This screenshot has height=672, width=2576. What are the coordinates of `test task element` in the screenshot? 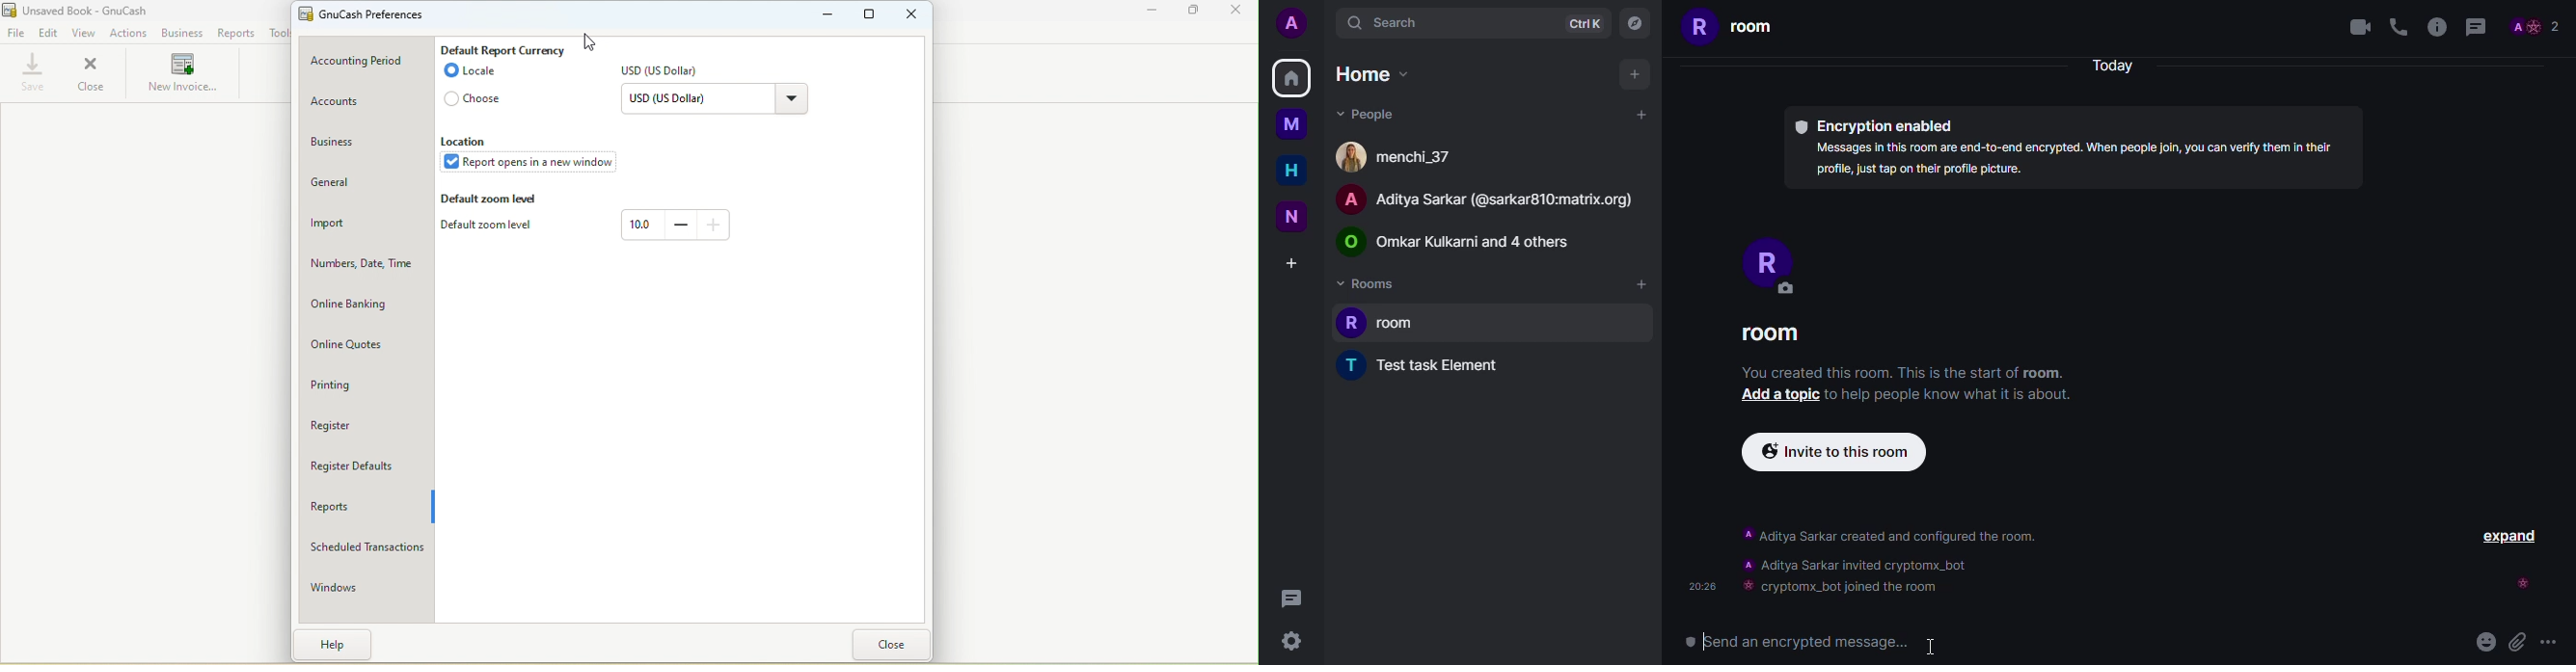 It's located at (1425, 365).